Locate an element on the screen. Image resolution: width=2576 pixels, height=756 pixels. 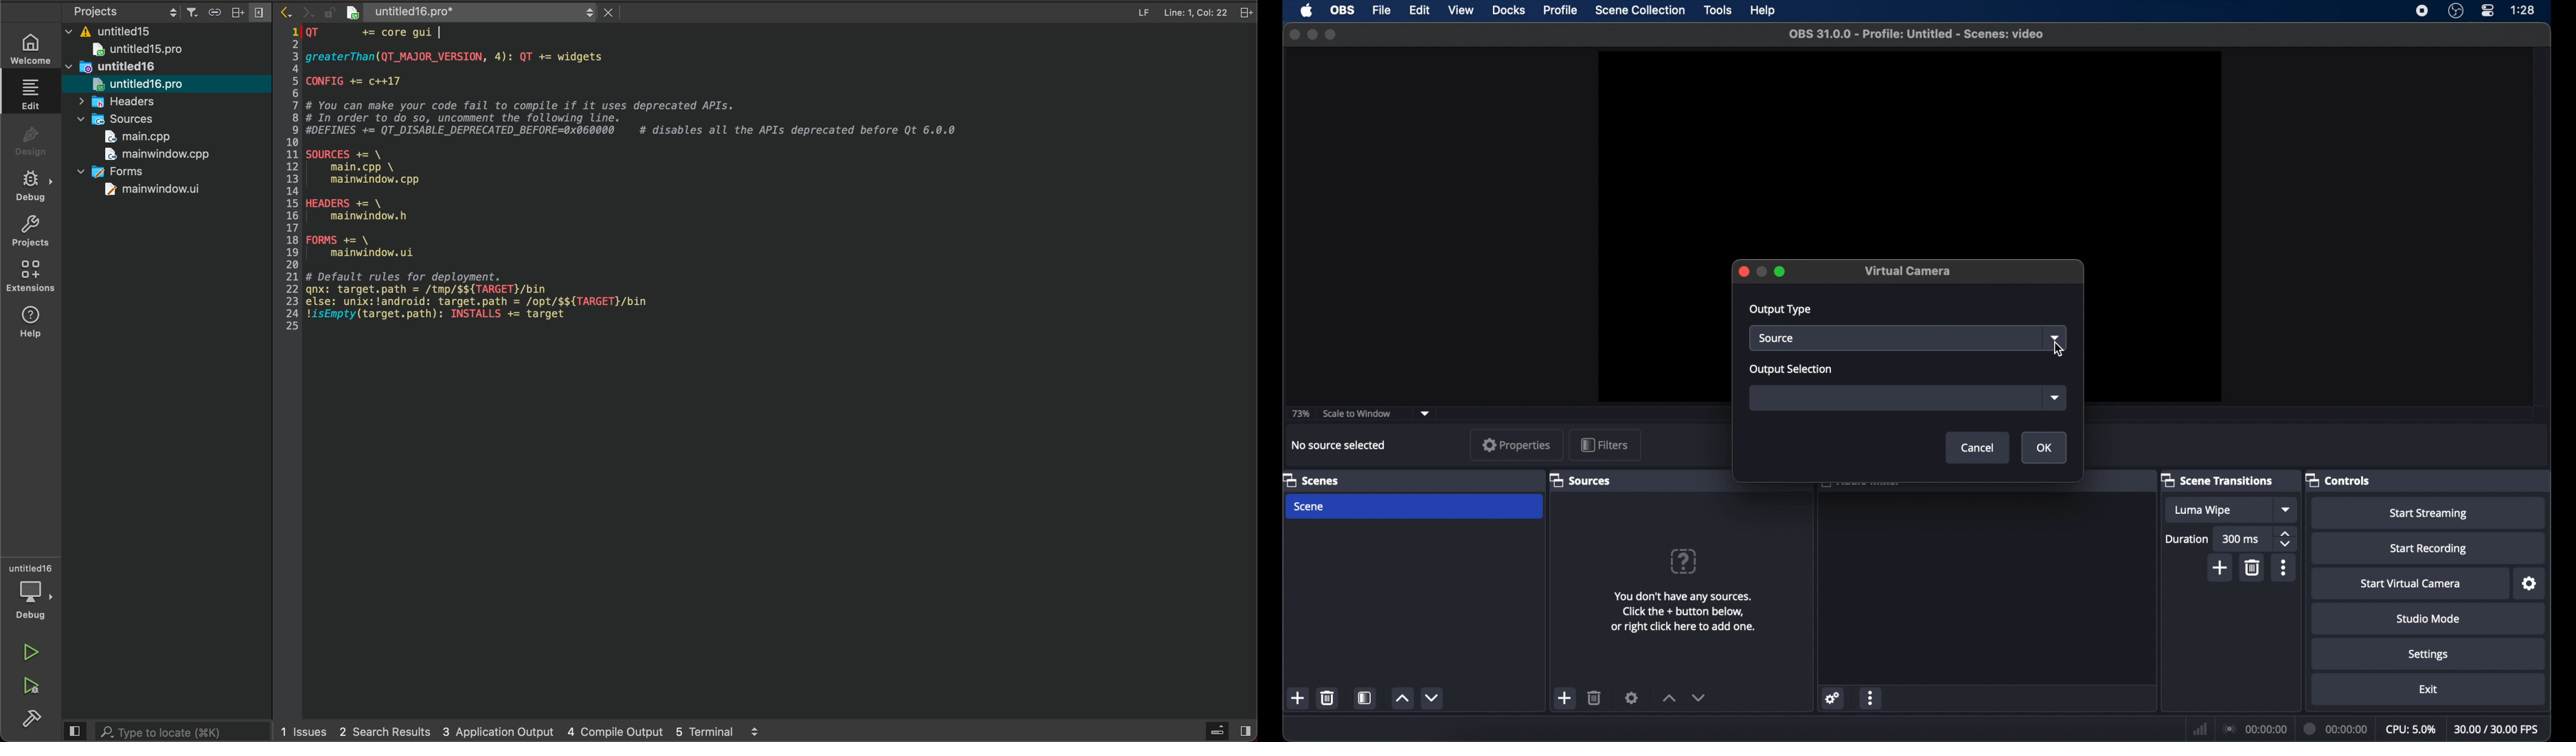
scene collection is located at coordinates (1639, 11).